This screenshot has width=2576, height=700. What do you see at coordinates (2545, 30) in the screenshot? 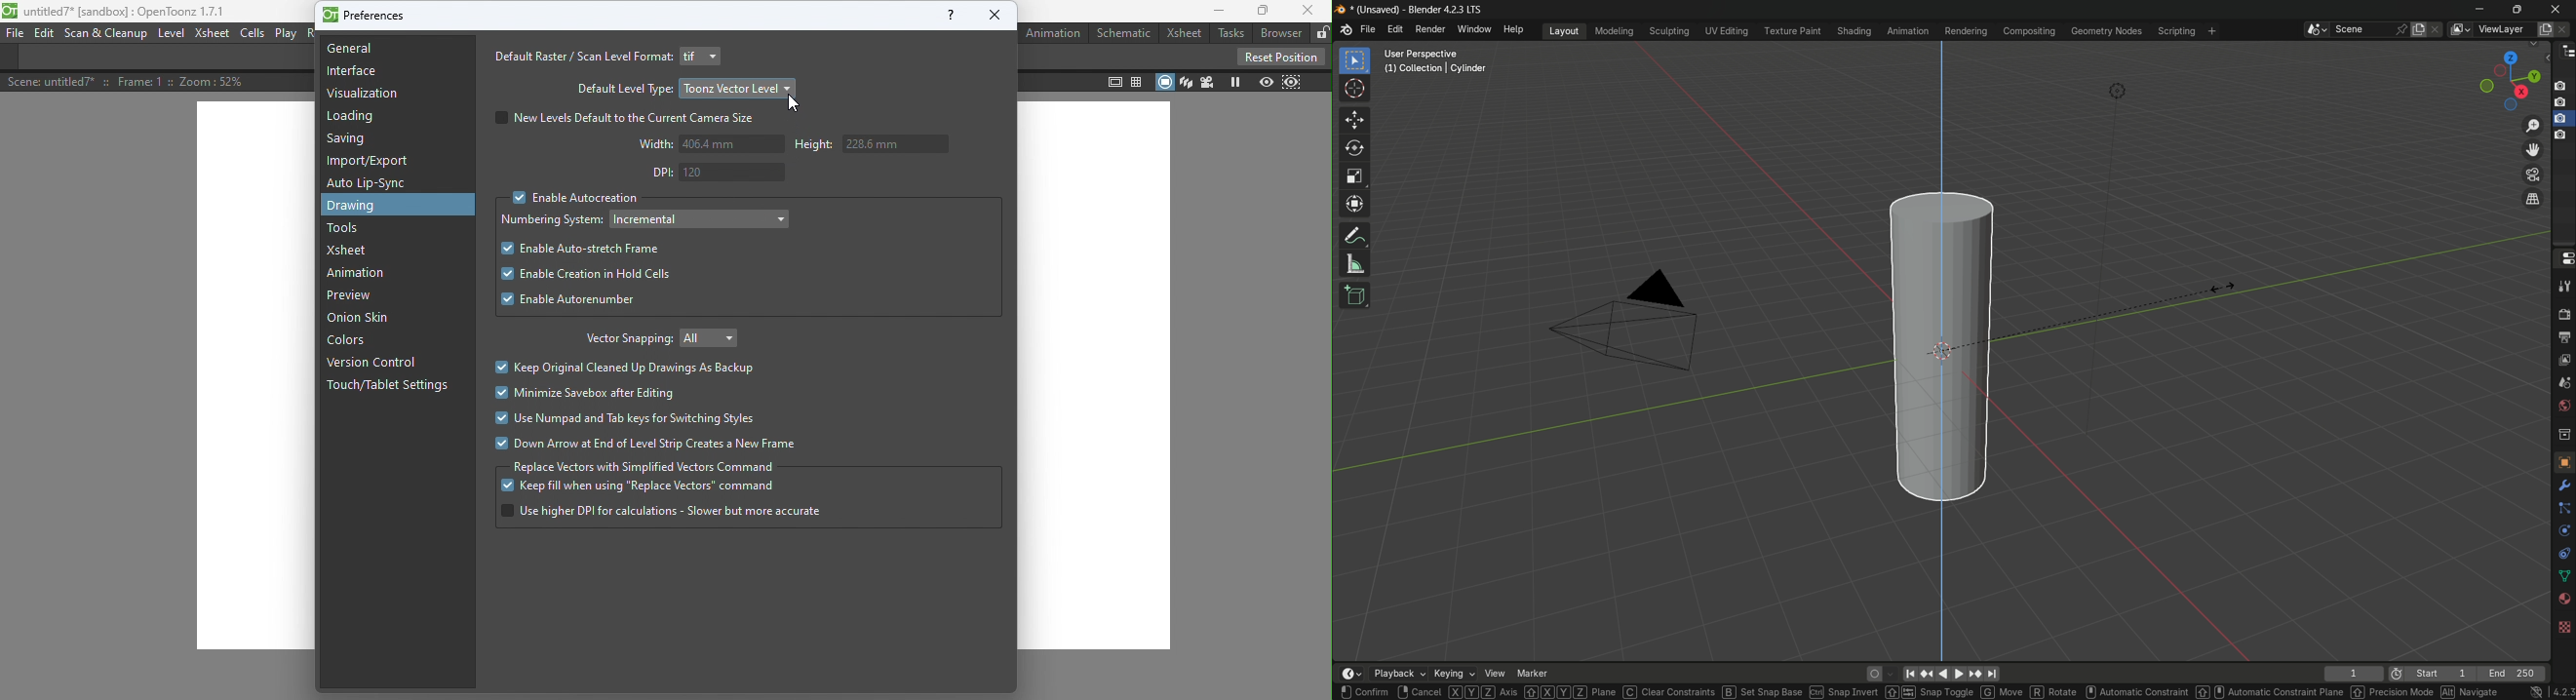
I see `add viewlayer` at bounding box center [2545, 30].